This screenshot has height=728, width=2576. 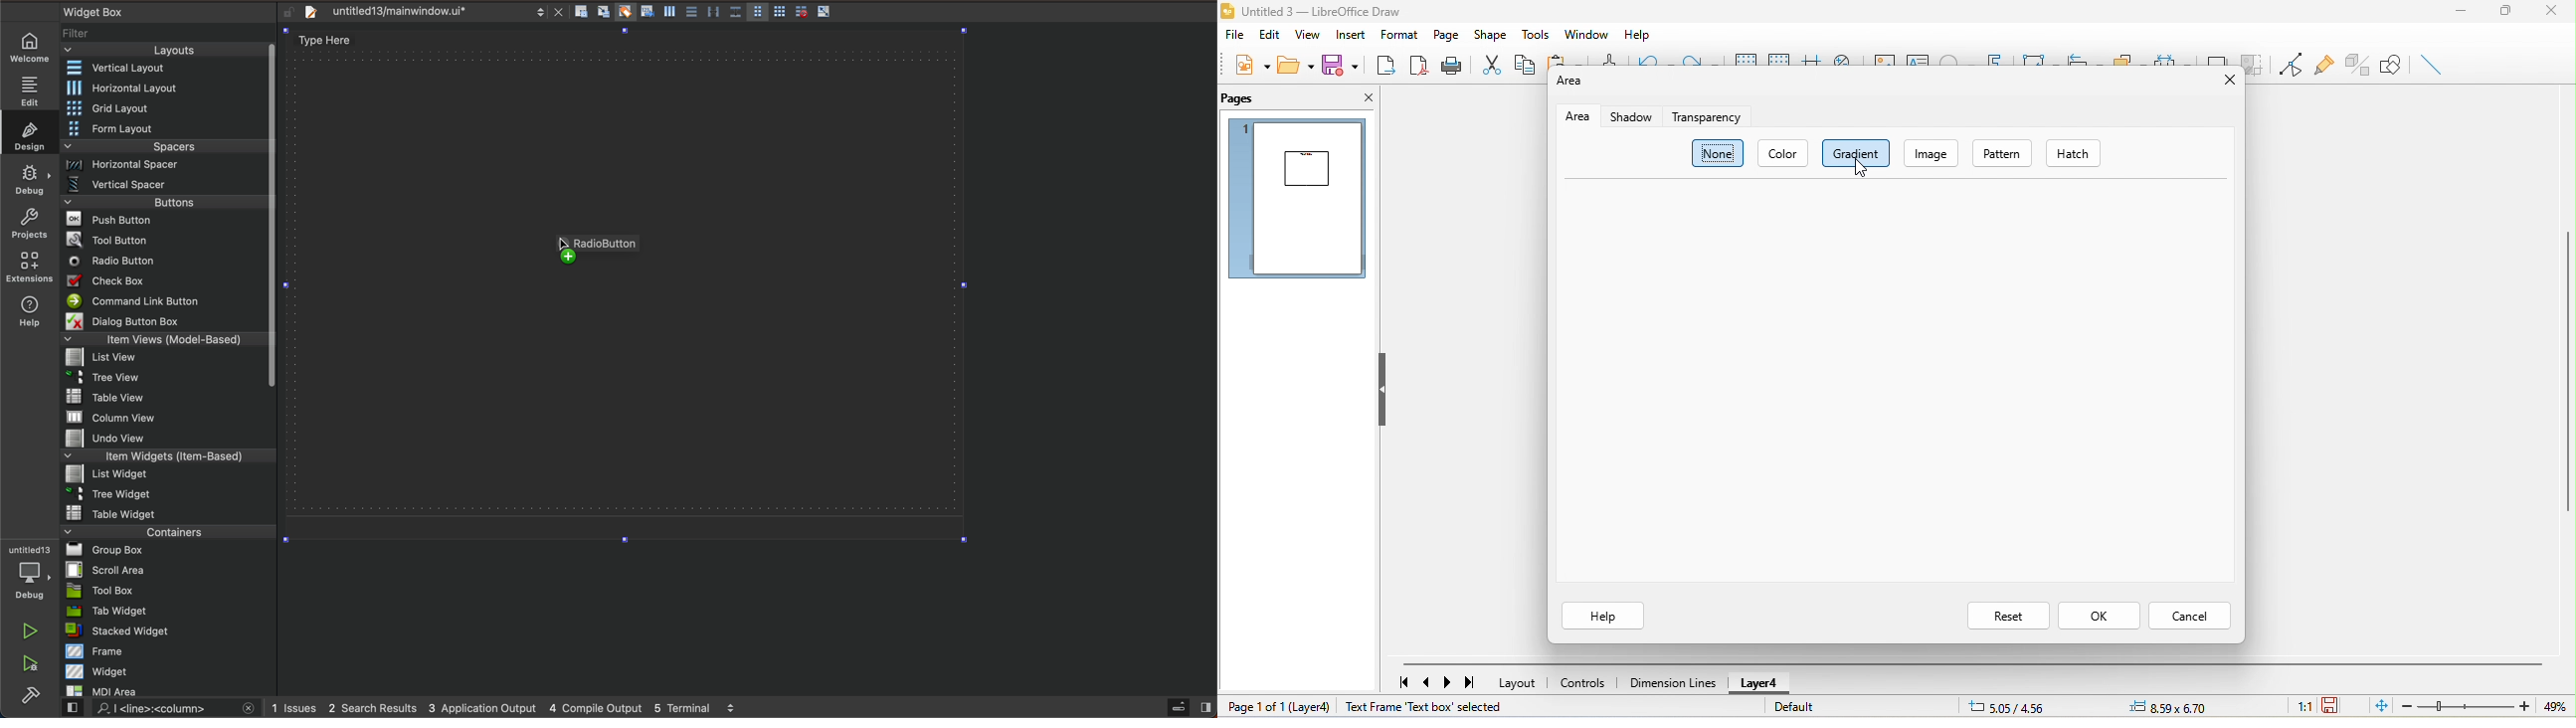 What do you see at coordinates (162, 380) in the screenshot?
I see `` at bounding box center [162, 380].